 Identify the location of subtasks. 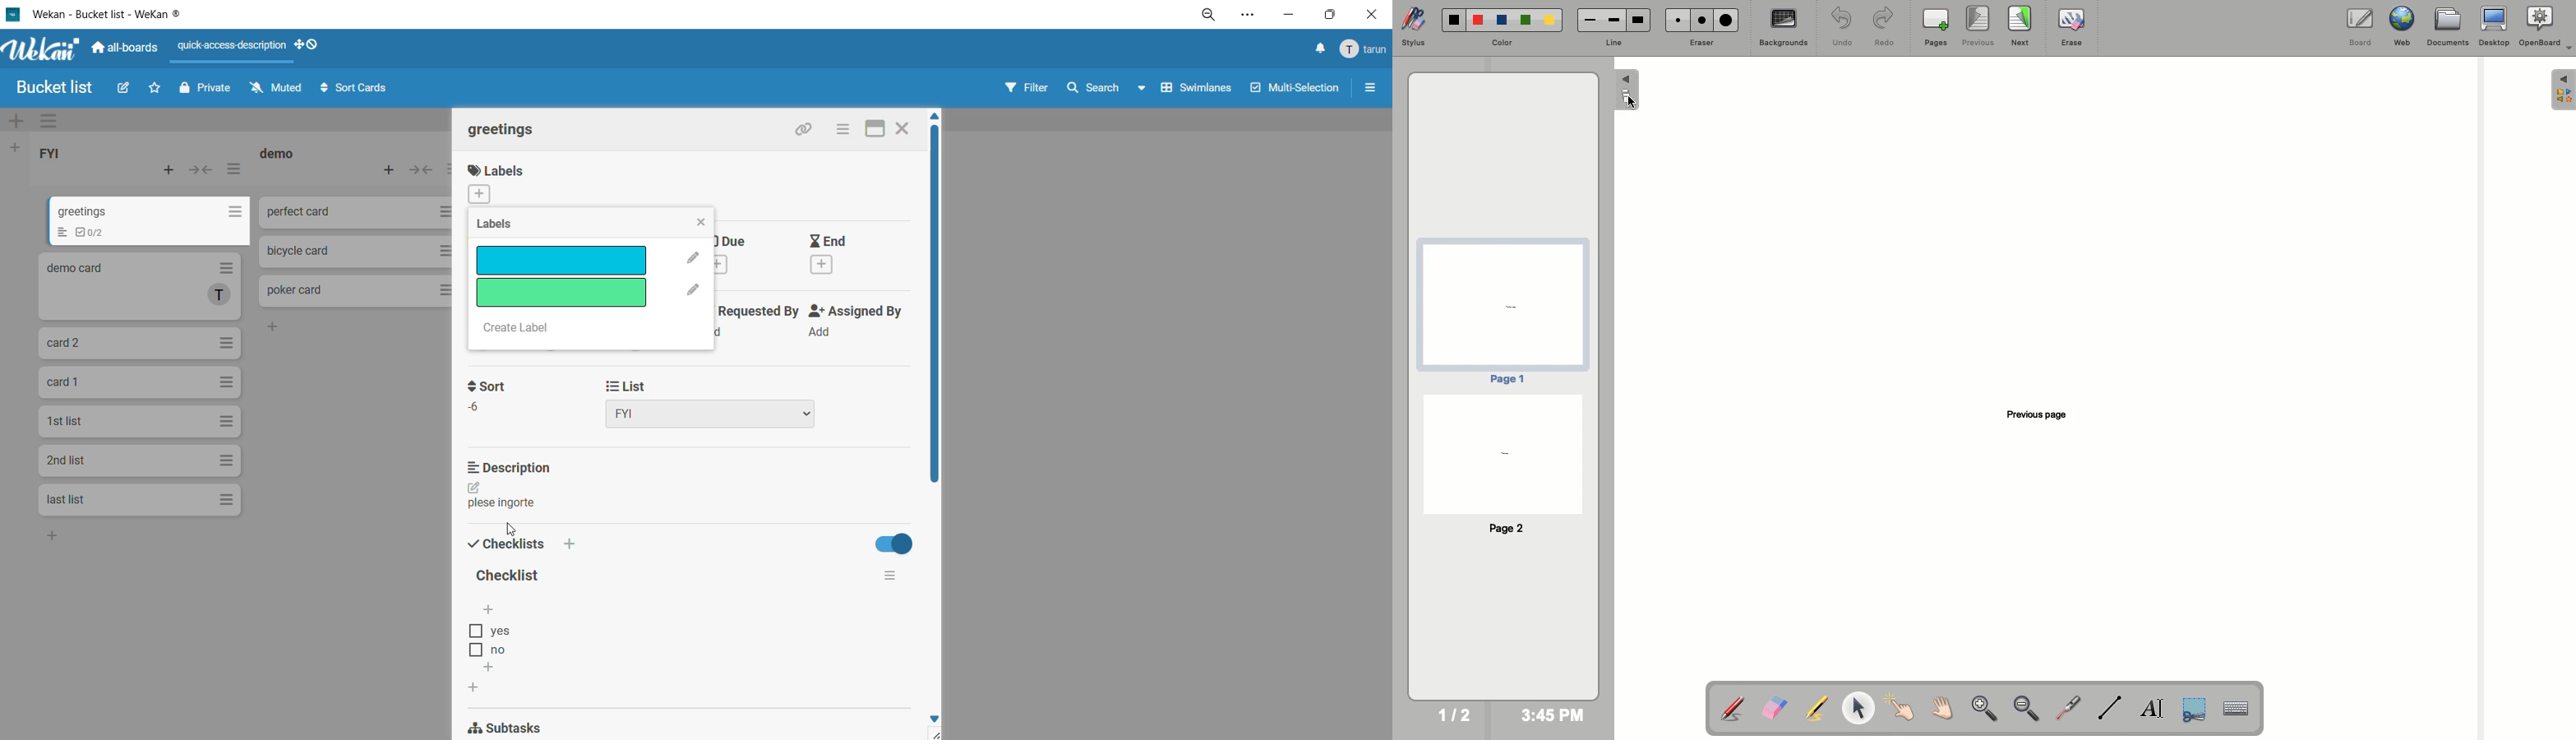
(522, 726).